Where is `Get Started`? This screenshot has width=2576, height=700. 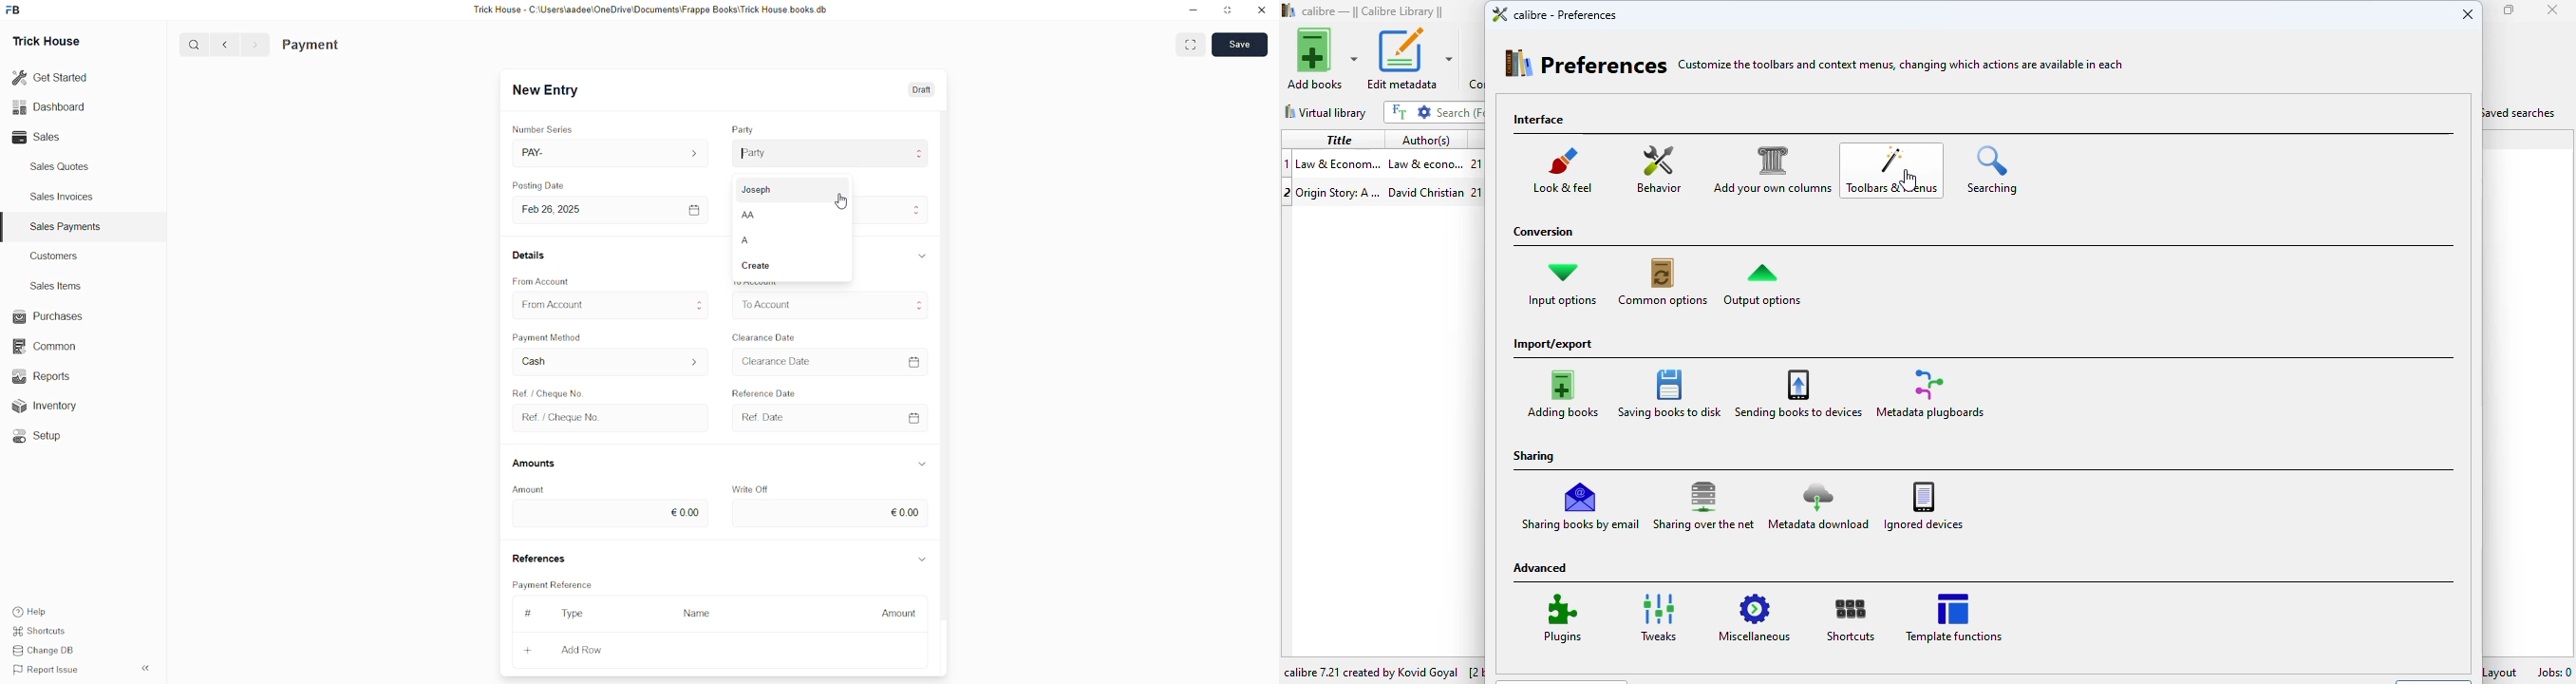 Get Started is located at coordinates (51, 78).